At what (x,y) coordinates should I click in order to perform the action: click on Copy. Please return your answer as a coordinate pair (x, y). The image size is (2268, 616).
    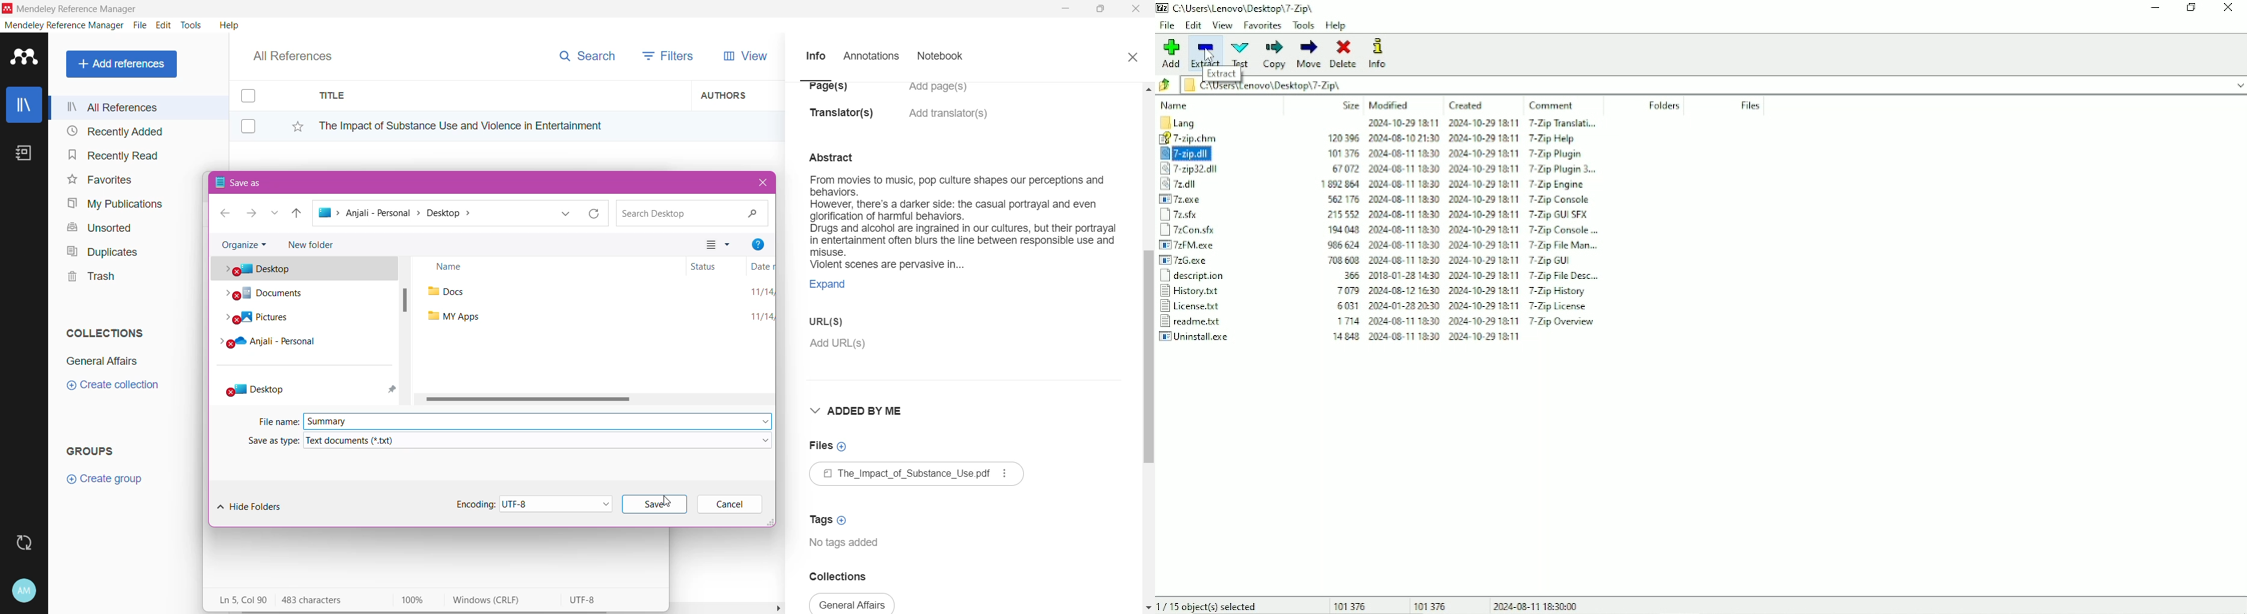
    Looking at the image, I should click on (1274, 54).